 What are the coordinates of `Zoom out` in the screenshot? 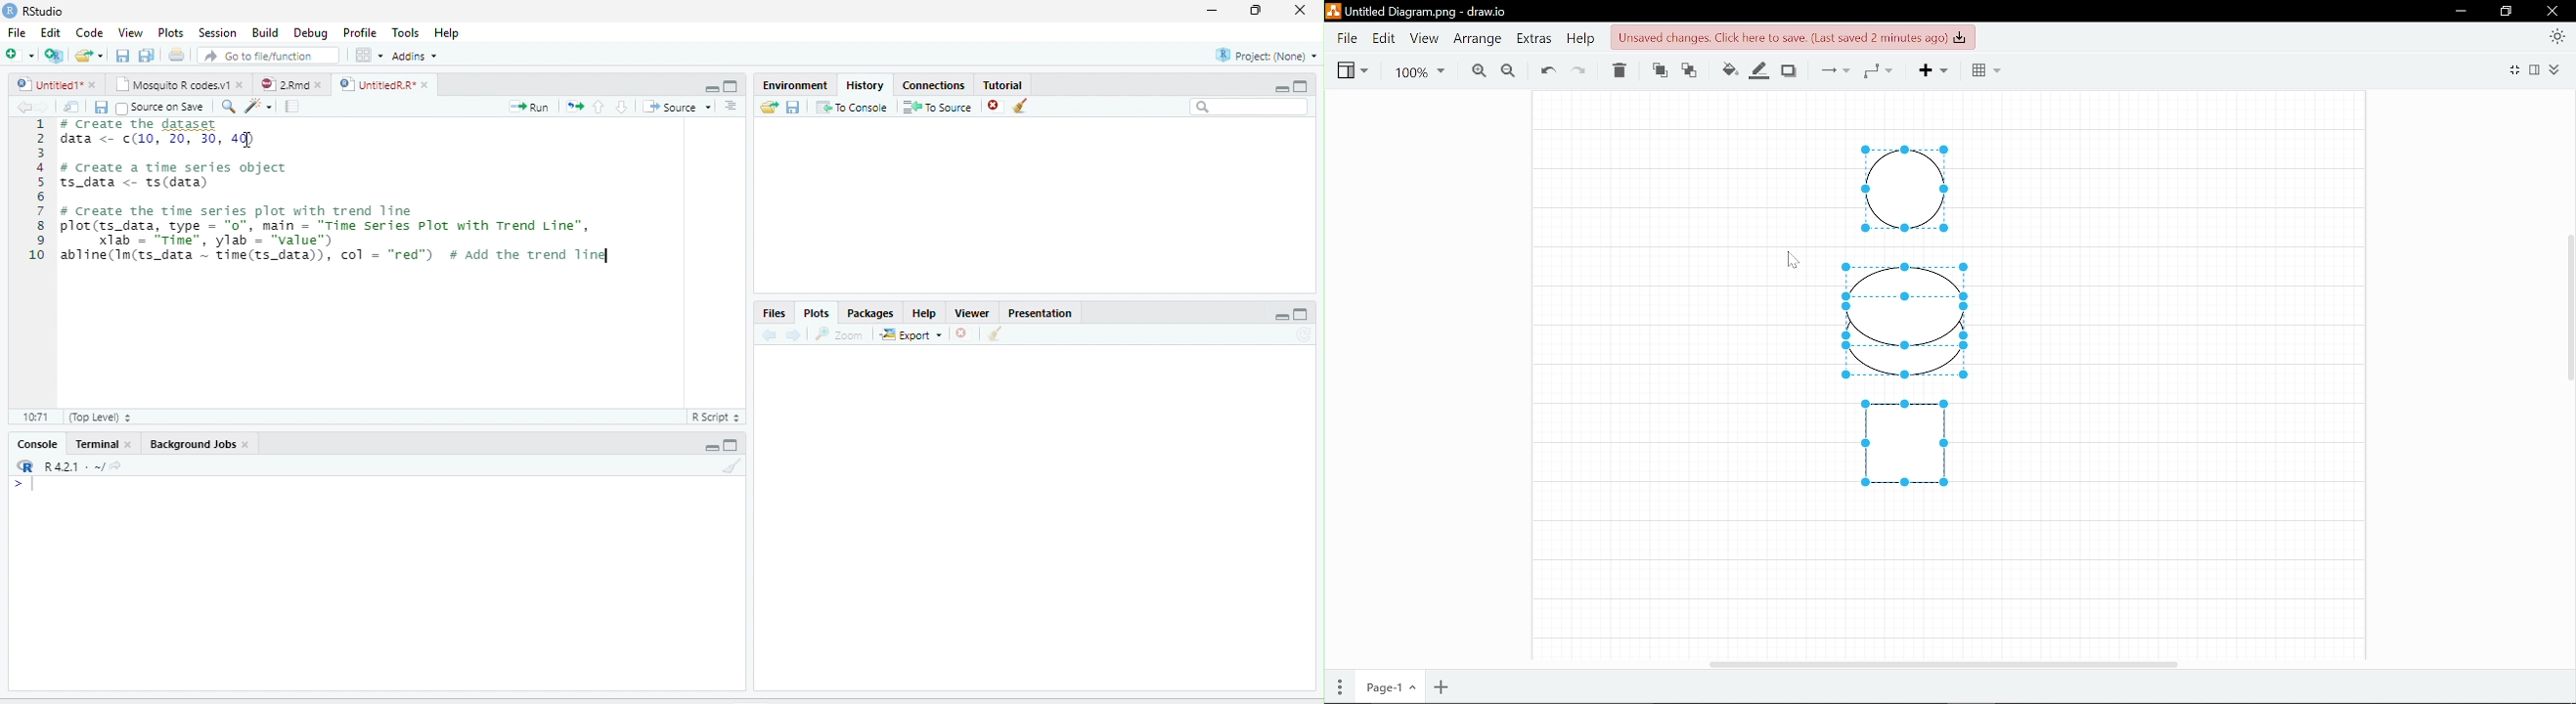 It's located at (1507, 69).